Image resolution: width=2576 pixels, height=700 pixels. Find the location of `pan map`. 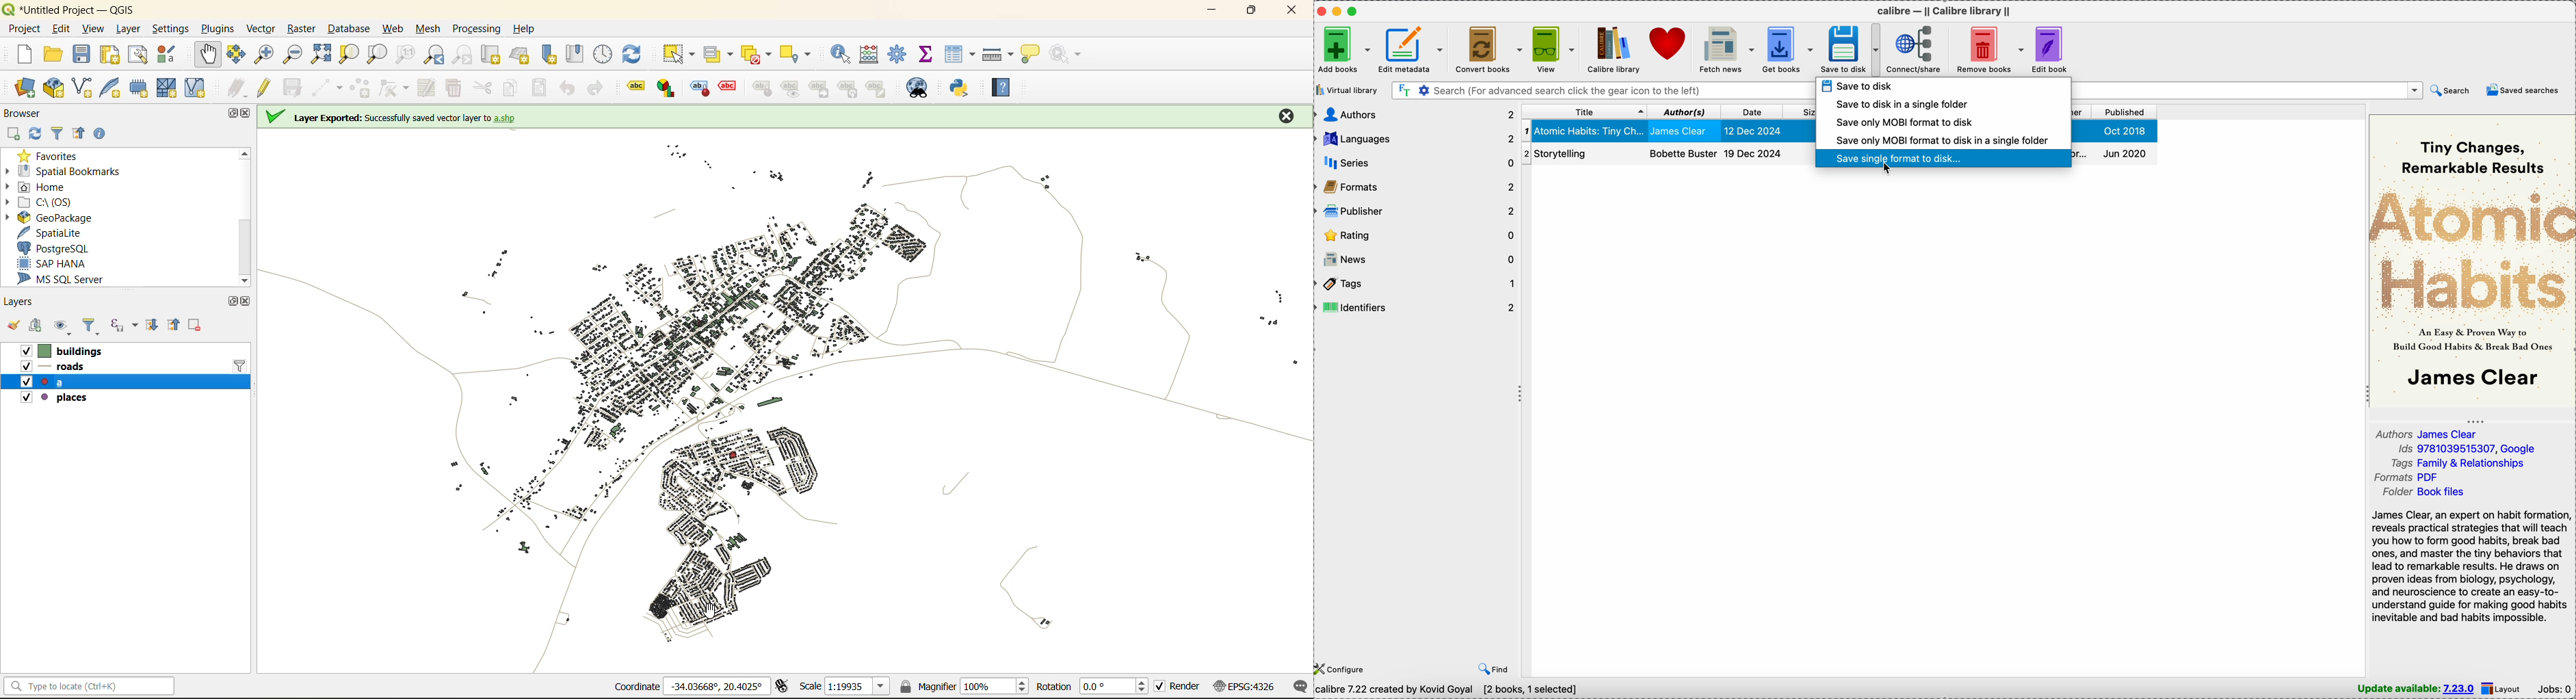

pan map is located at coordinates (210, 54).